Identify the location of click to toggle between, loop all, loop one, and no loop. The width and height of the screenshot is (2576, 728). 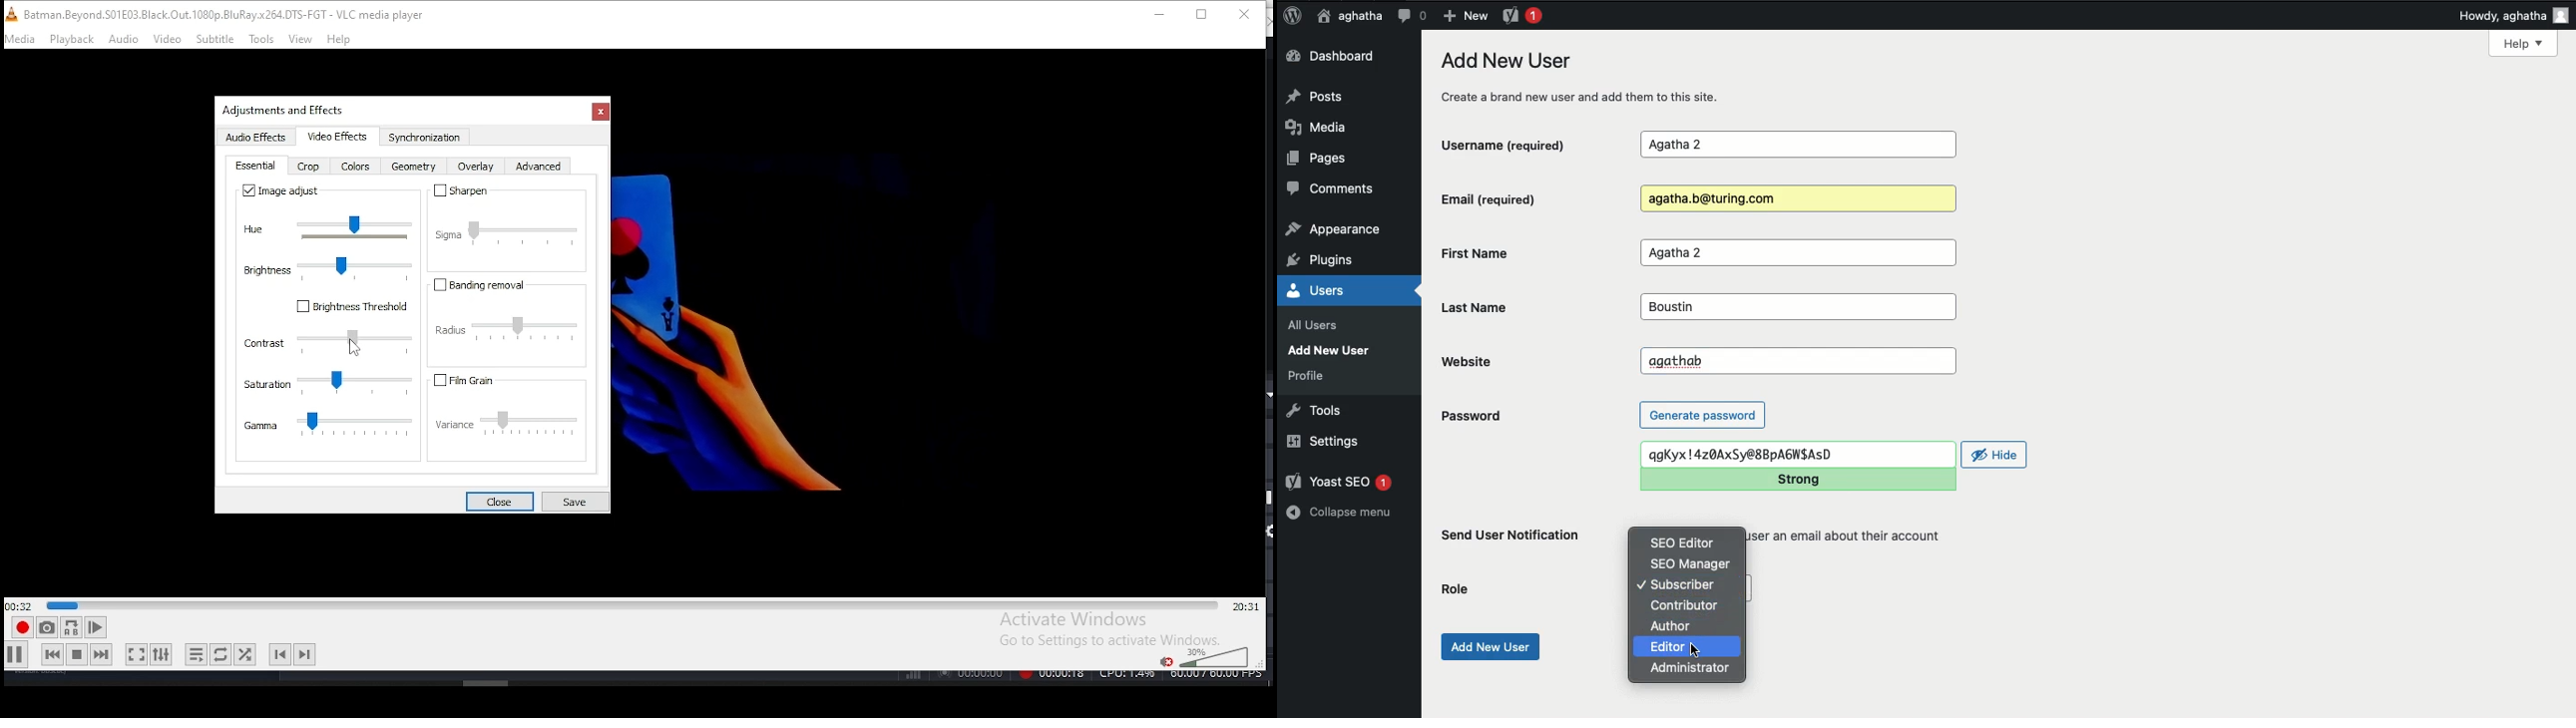
(218, 655).